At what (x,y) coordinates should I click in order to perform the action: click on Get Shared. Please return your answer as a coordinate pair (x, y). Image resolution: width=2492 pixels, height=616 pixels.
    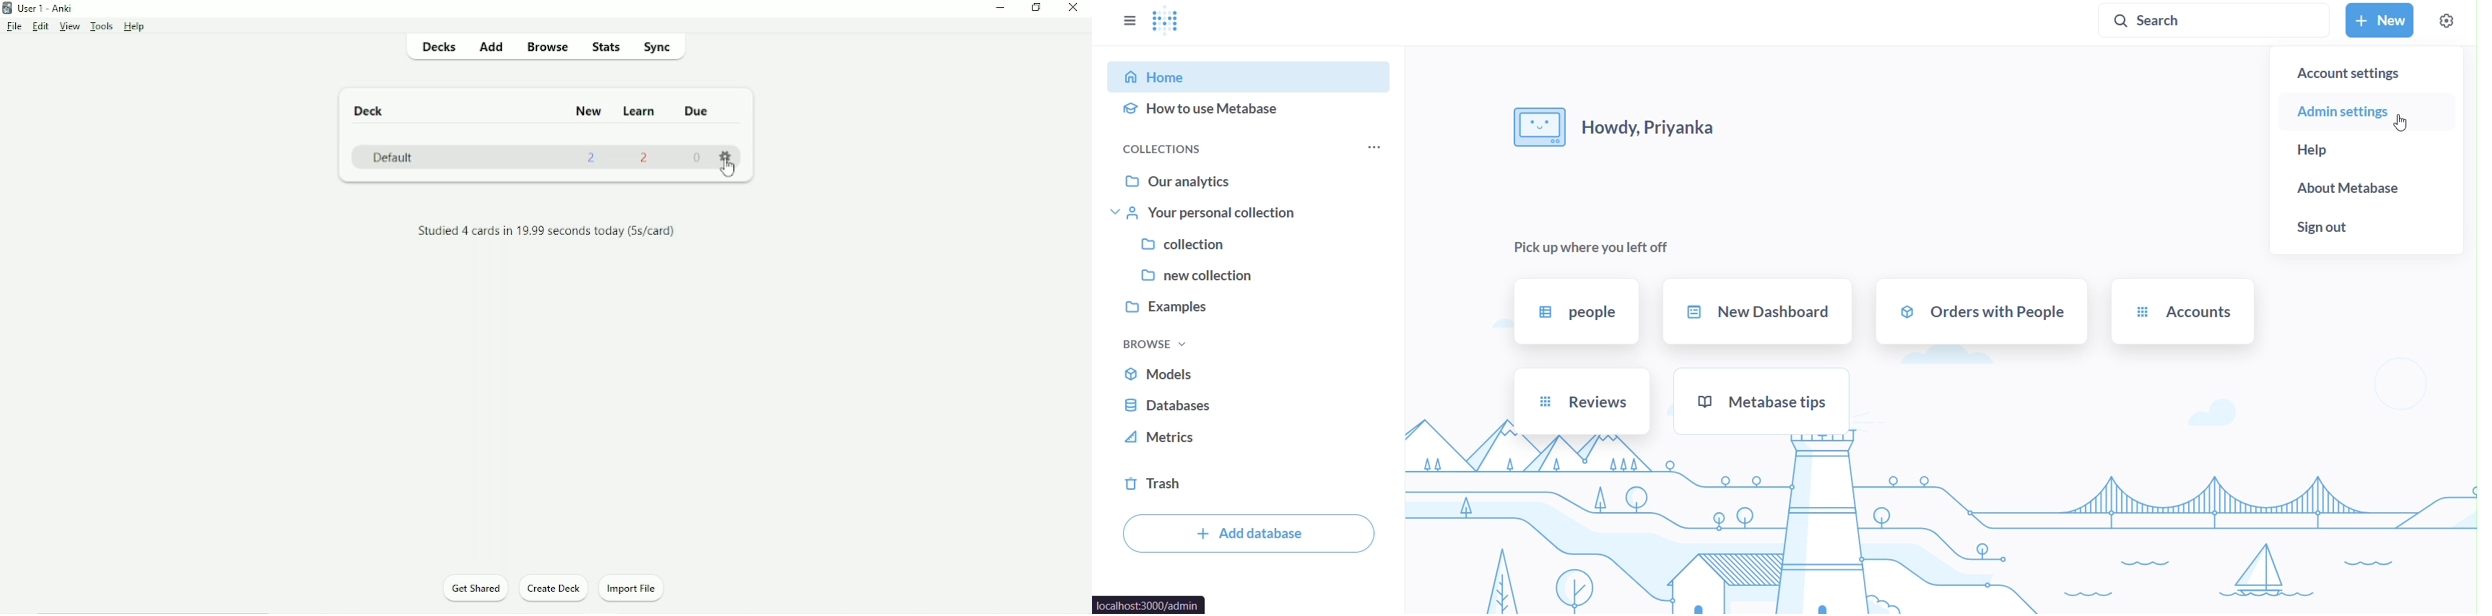
    Looking at the image, I should click on (476, 589).